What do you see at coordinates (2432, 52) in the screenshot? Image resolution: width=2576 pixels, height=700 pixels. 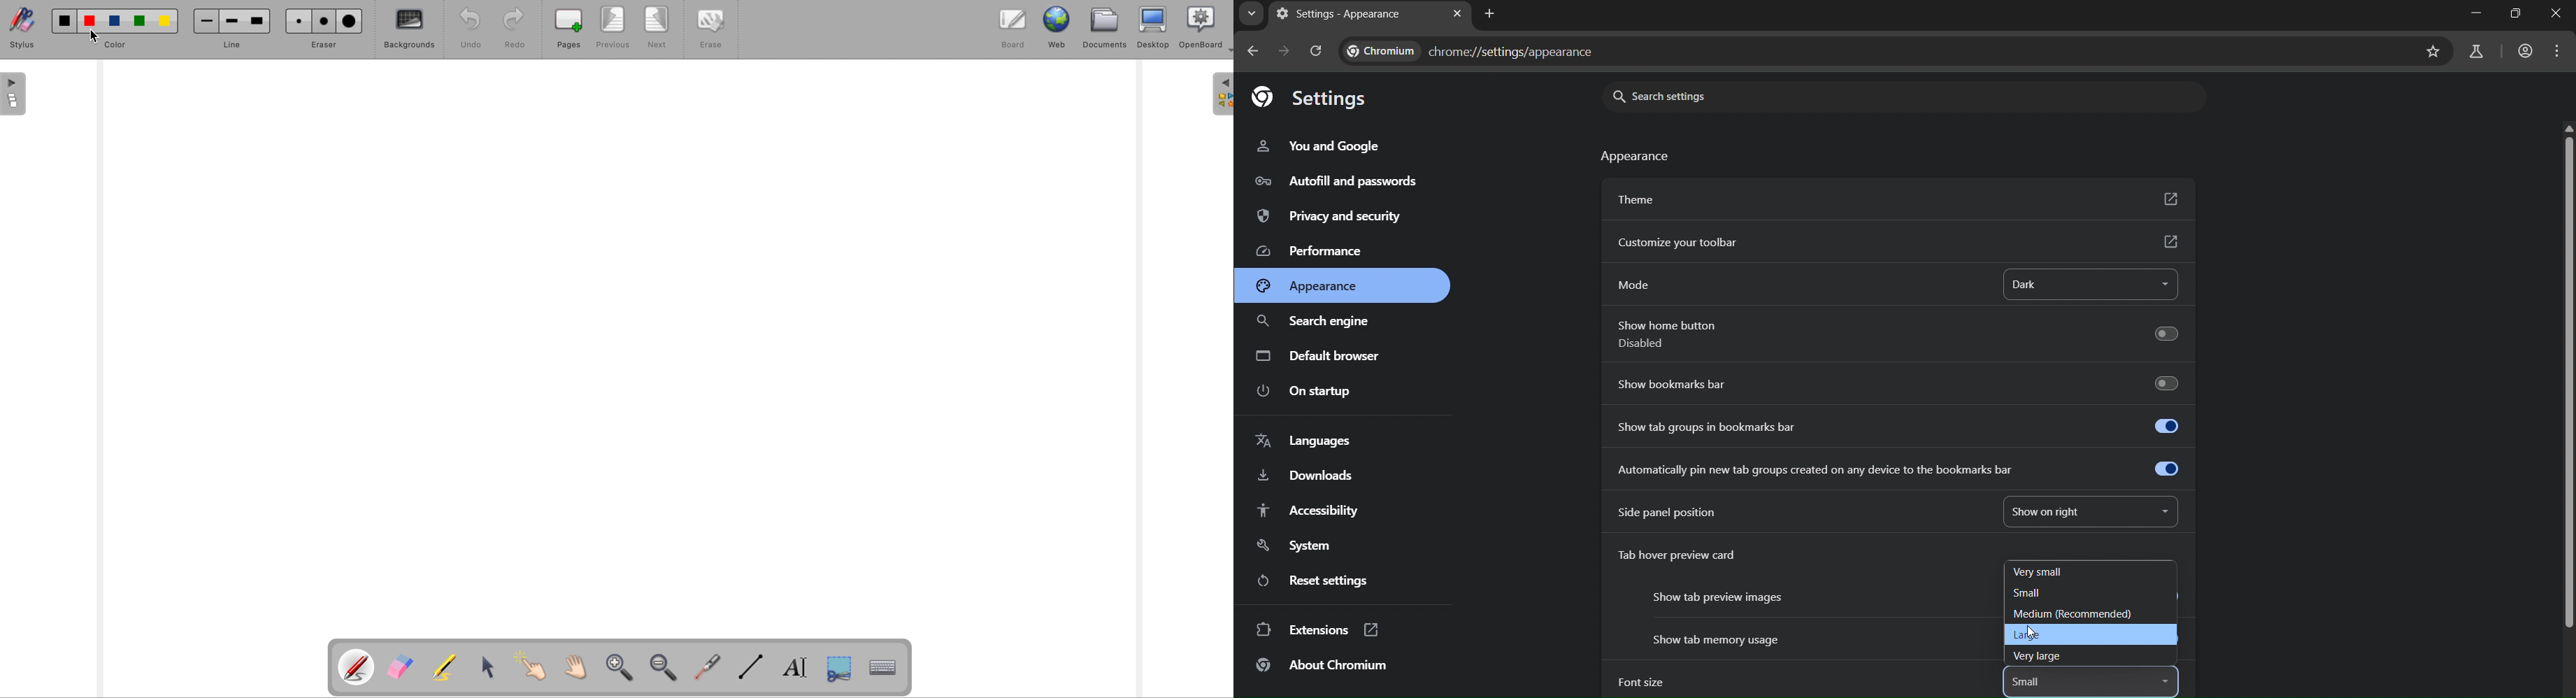 I see `bookmark page` at bounding box center [2432, 52].